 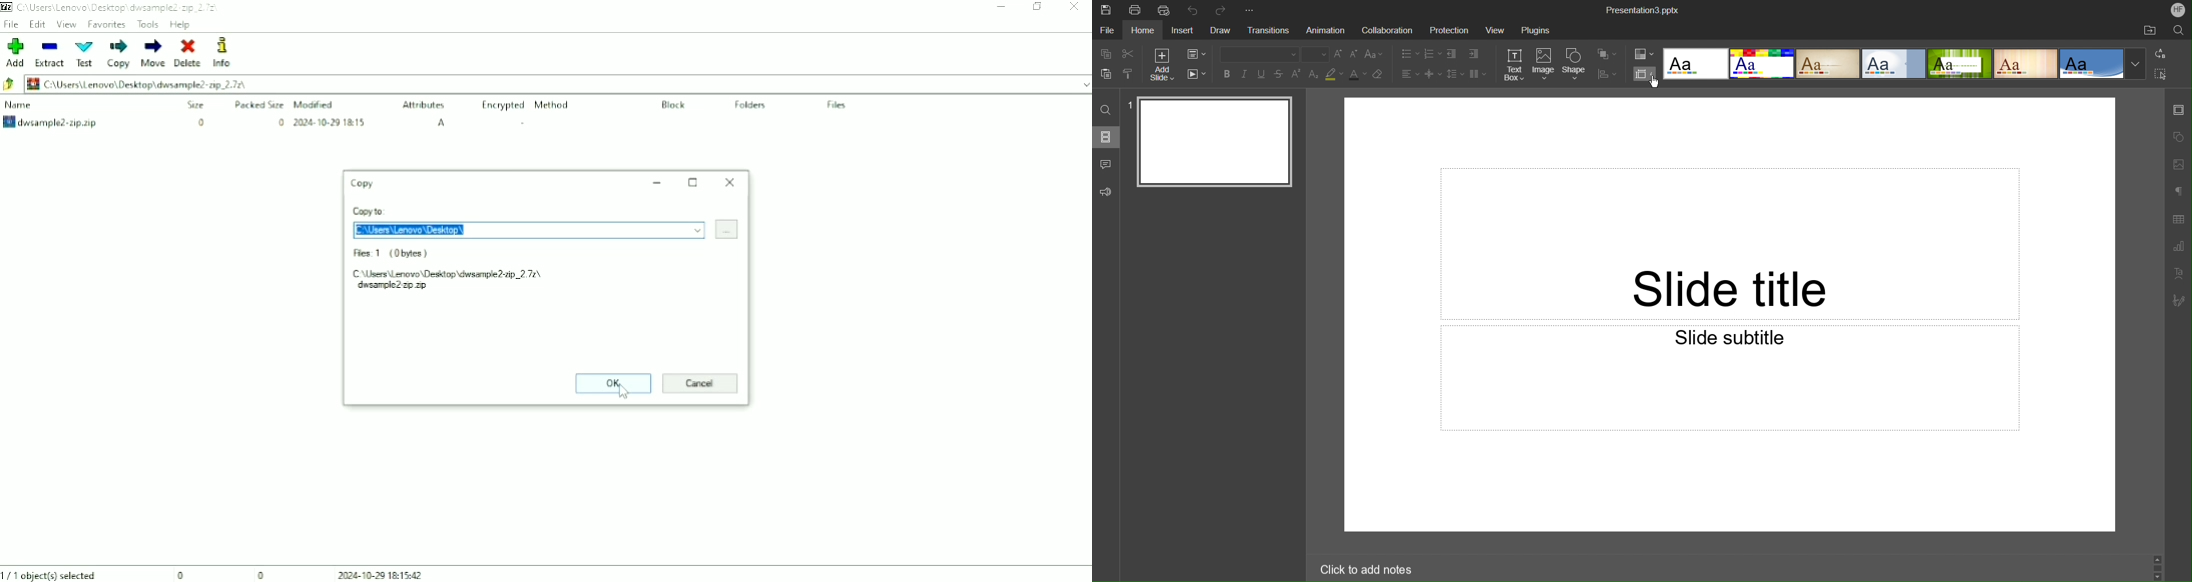 I want to click on Shape Settings, so click(x=2179, y=136).